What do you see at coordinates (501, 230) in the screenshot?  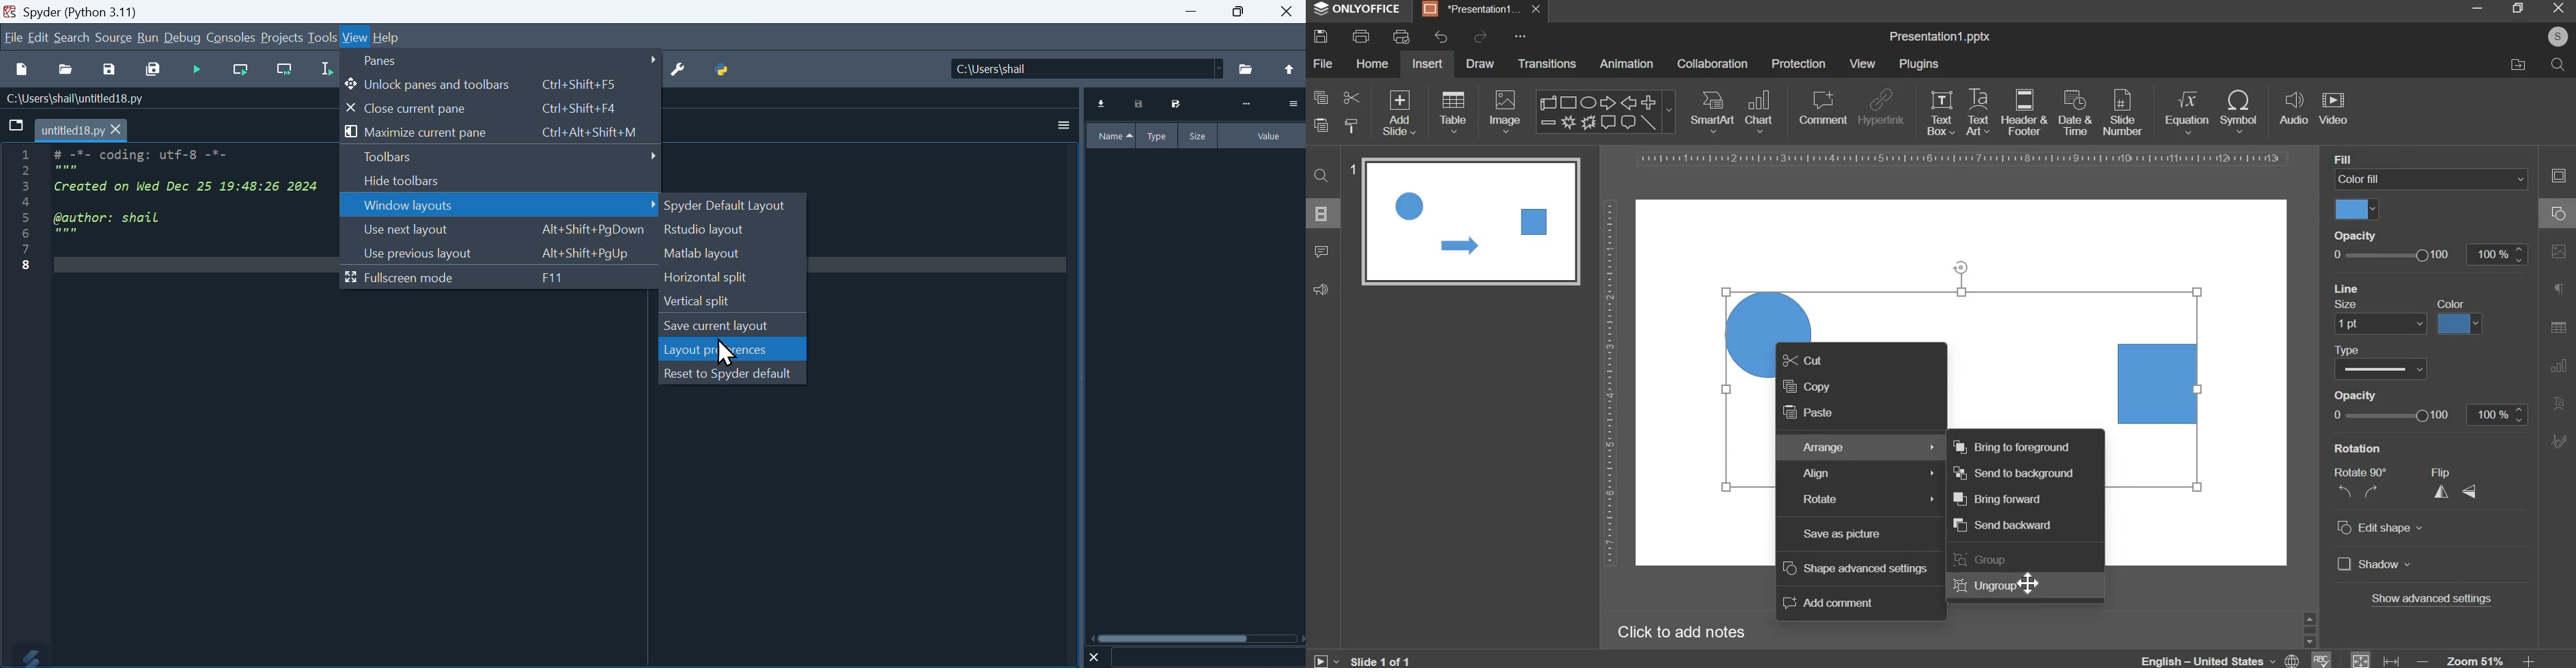 I see `User next layout` at bounding box center [501, 230].